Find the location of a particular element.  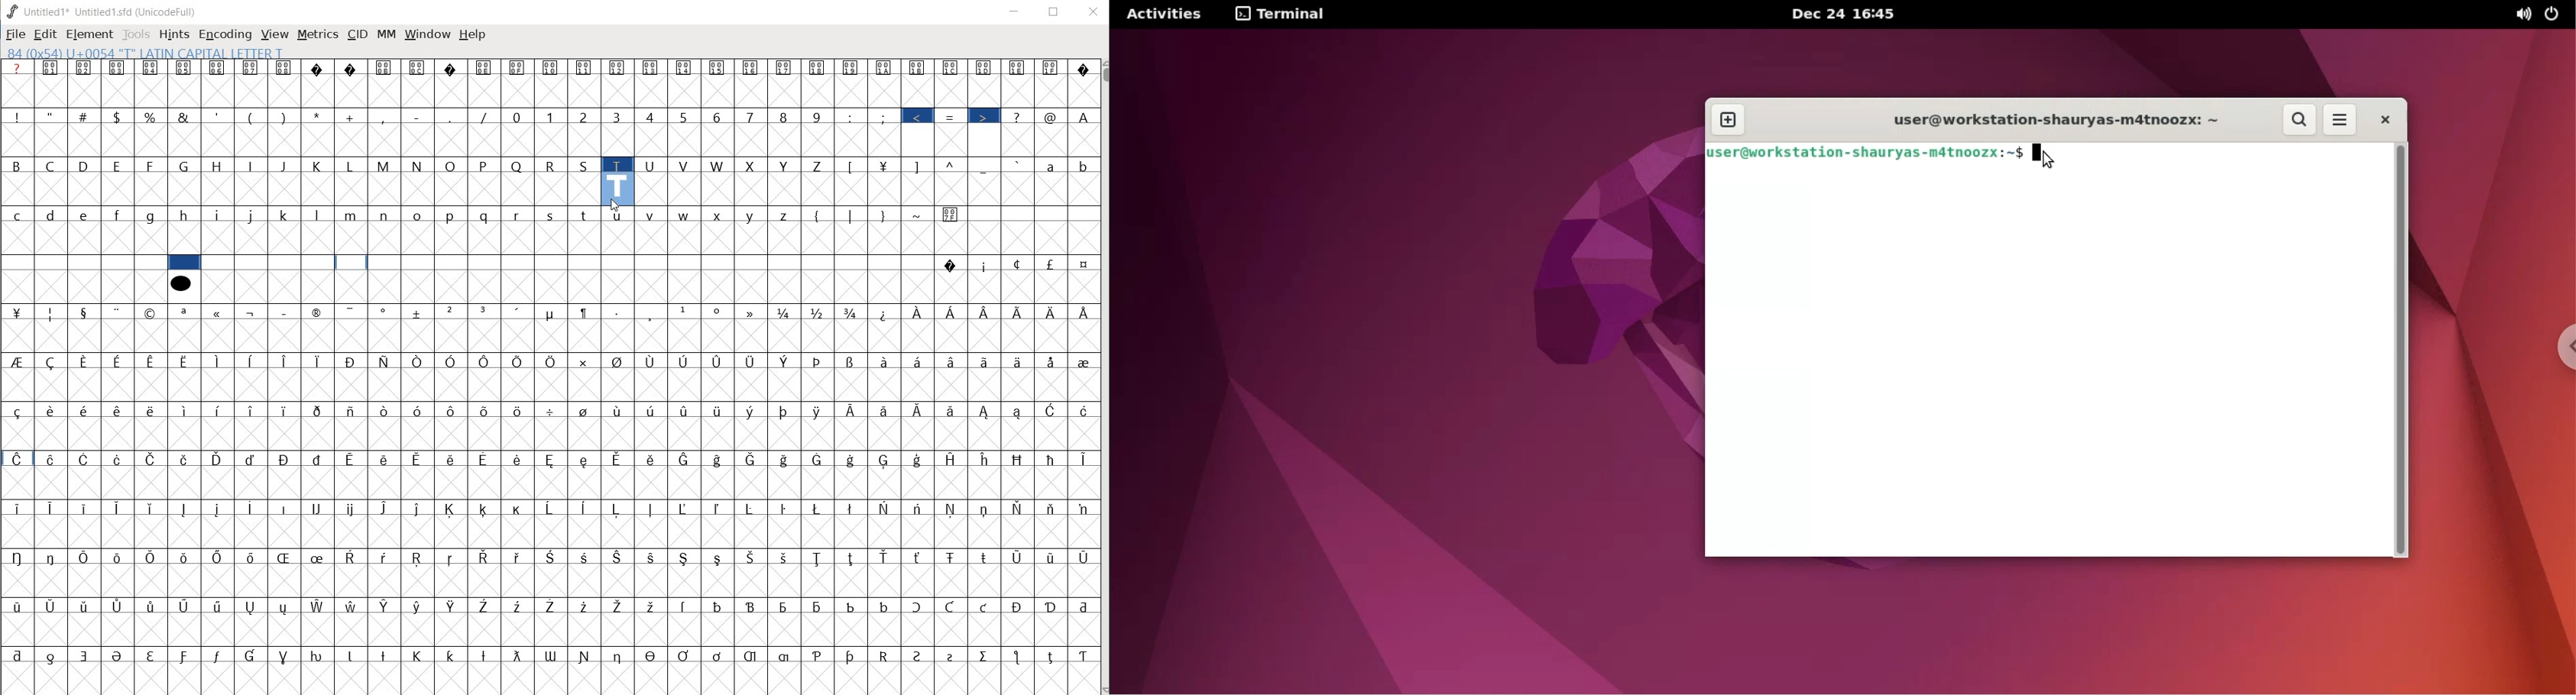

Symbol is located at coordinates (420, 509).